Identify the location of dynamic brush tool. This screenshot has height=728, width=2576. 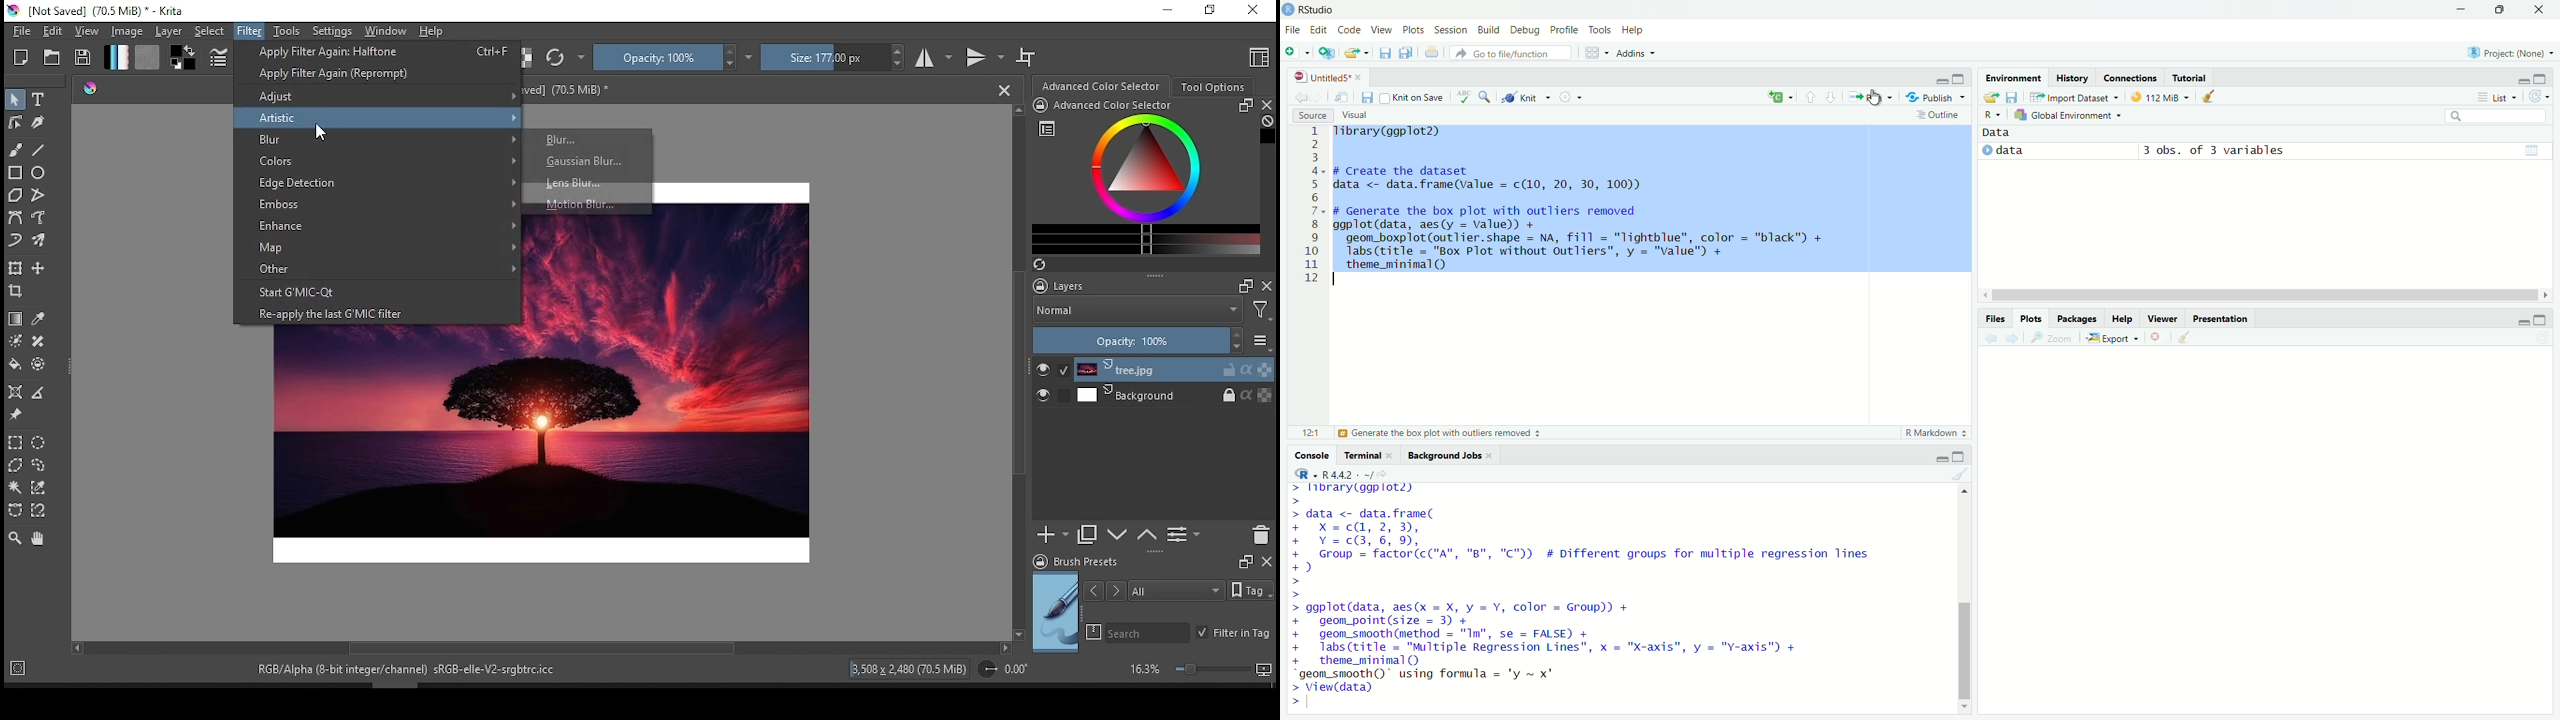
(16, 241).